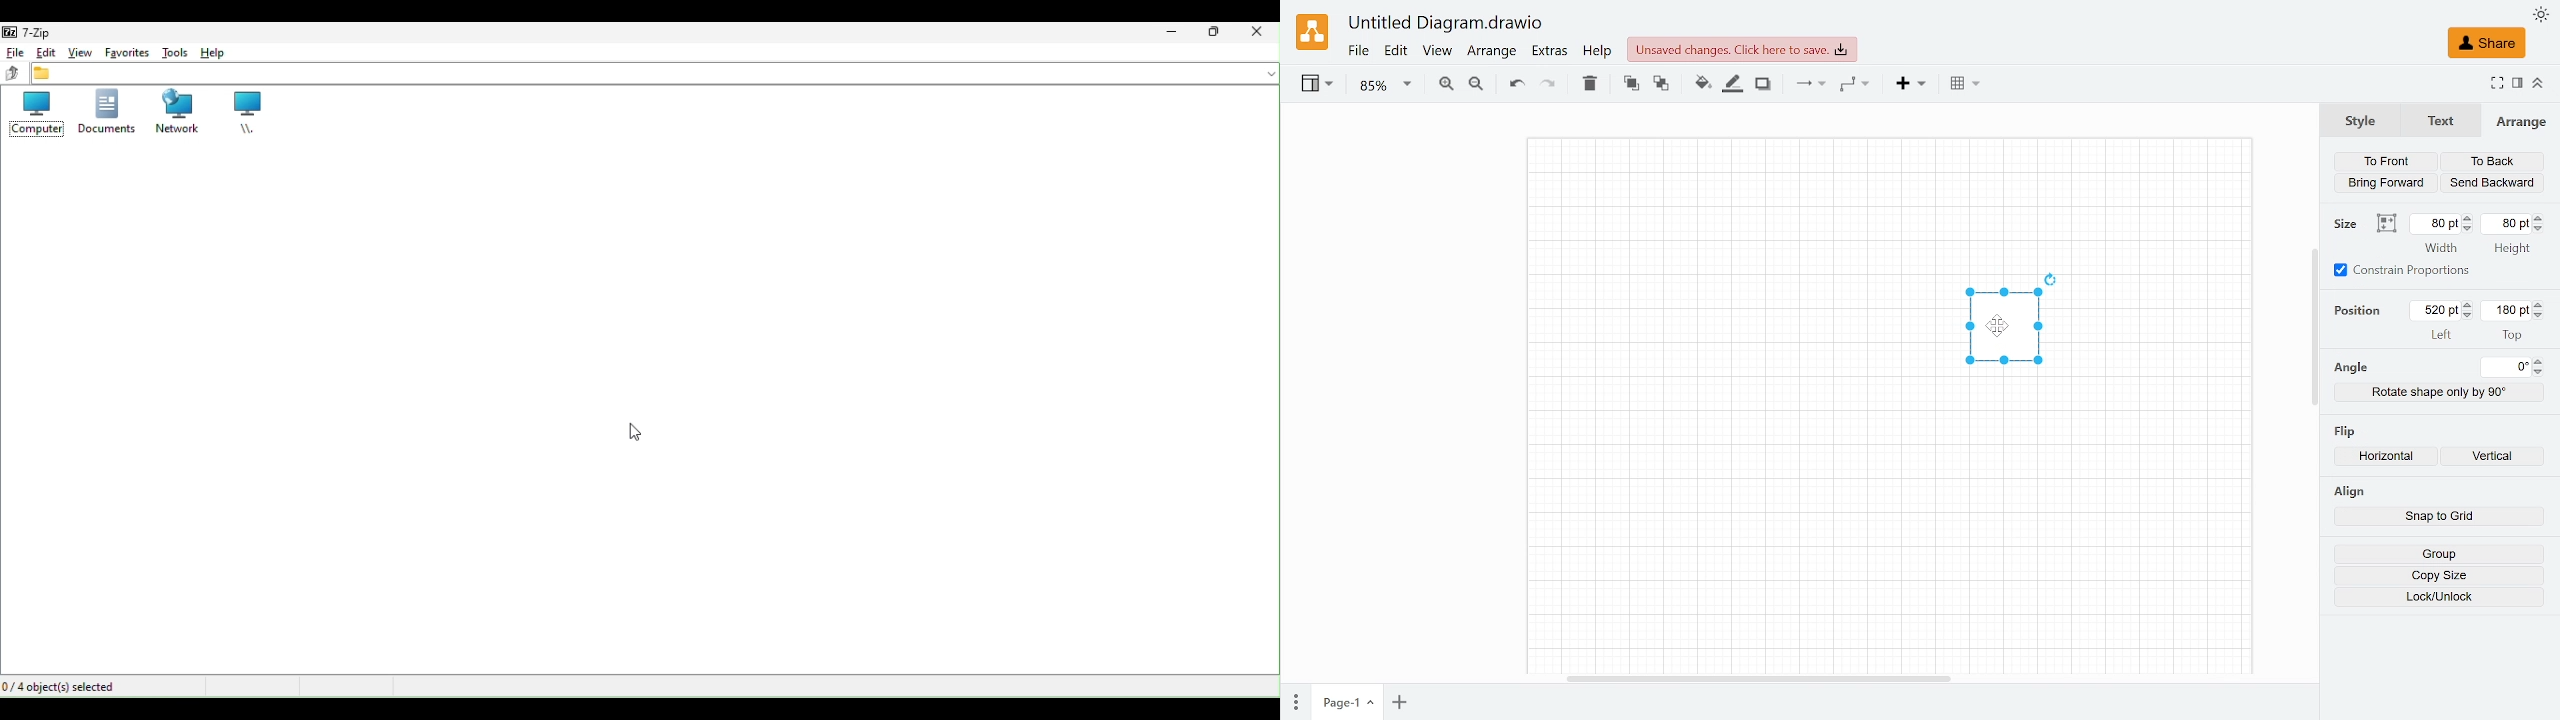  Describe the element at coordinates (2498, 458) in the screenshot. I see `Flip vertically` at that location.